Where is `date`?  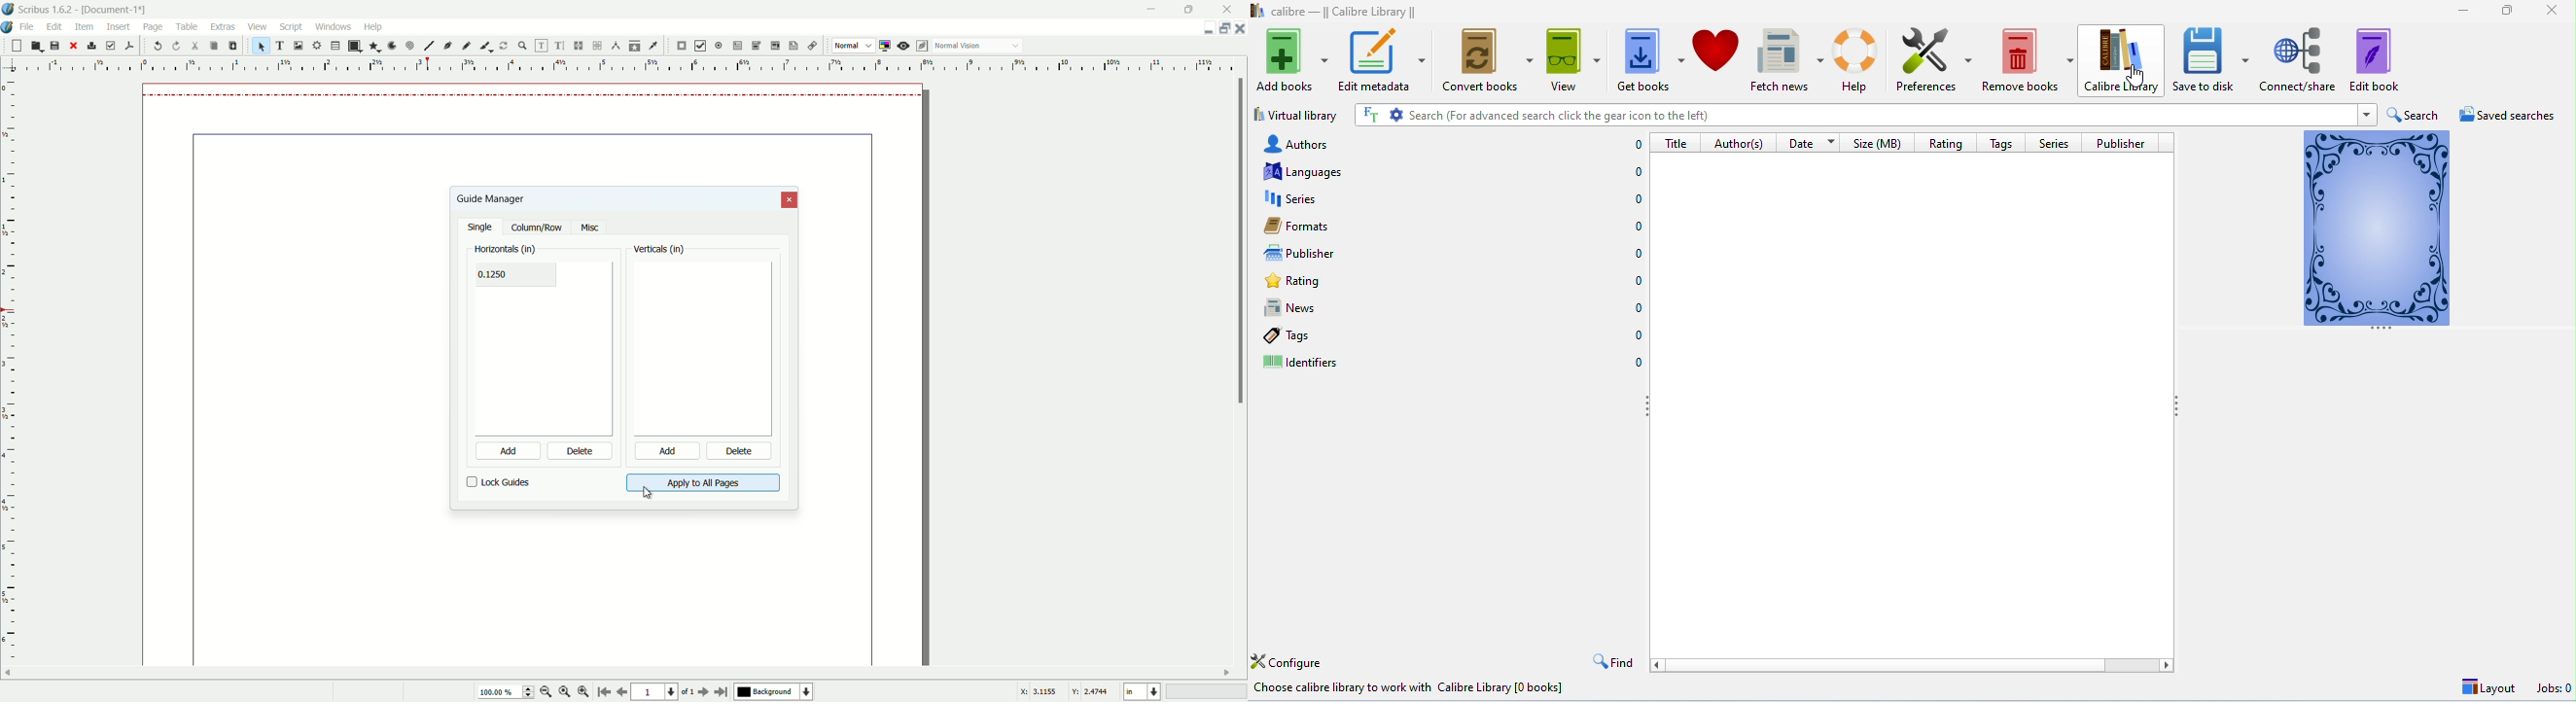 date is located at coordinates (1814, 142).